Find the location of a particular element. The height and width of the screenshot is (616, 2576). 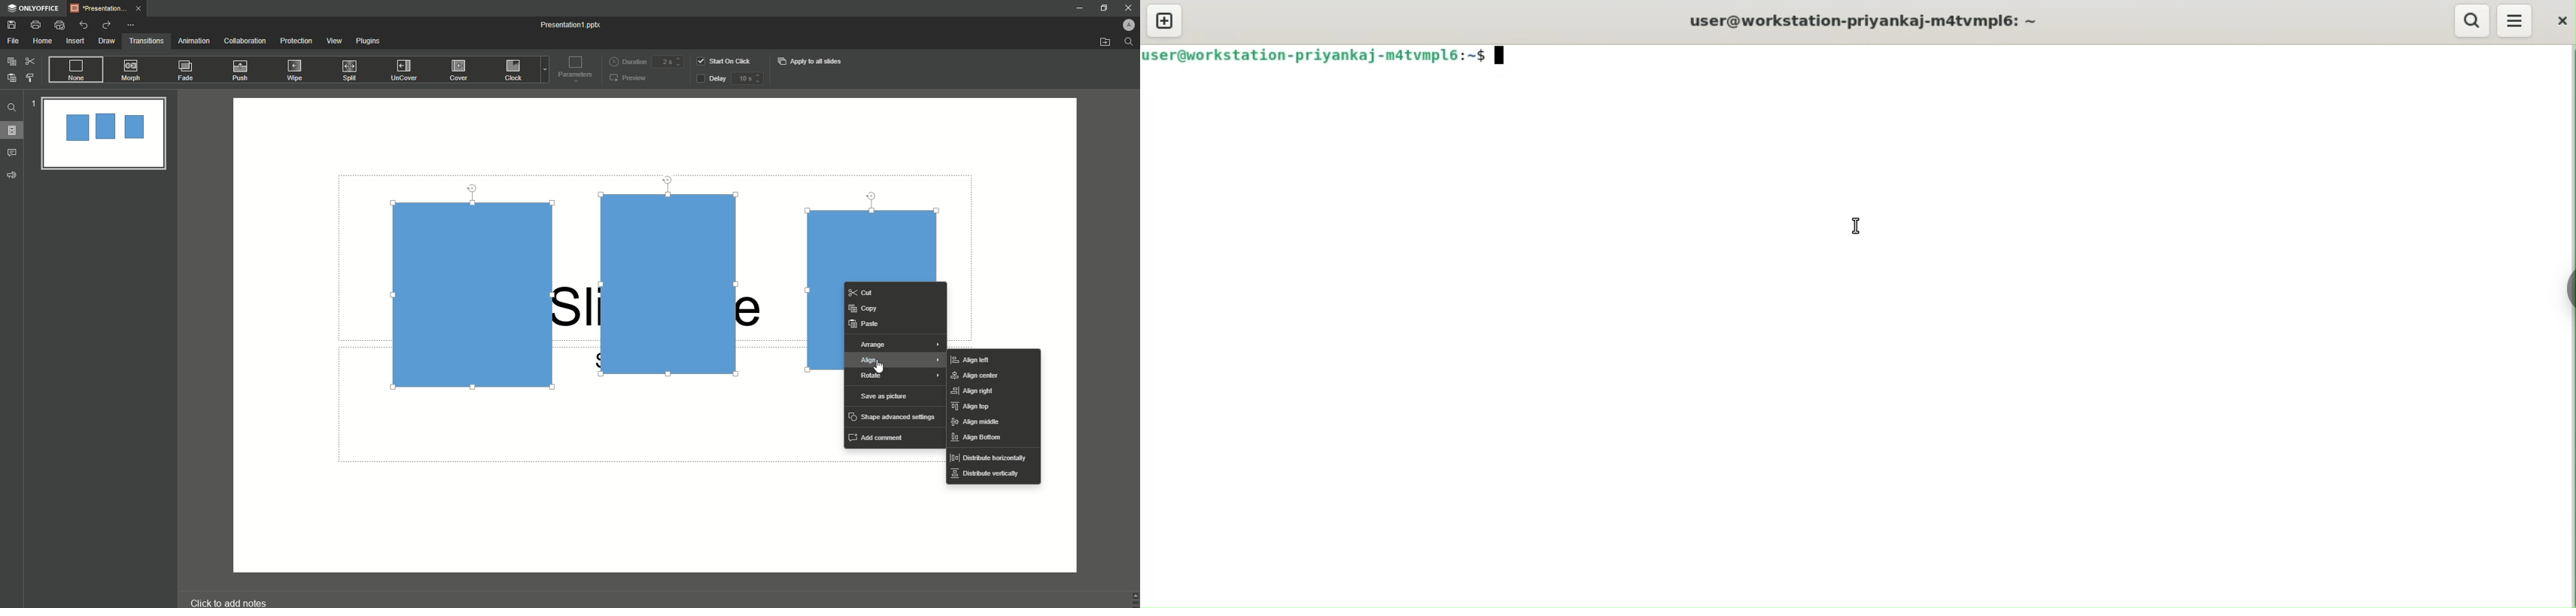

Plugins is located at coordinates (371, 43).